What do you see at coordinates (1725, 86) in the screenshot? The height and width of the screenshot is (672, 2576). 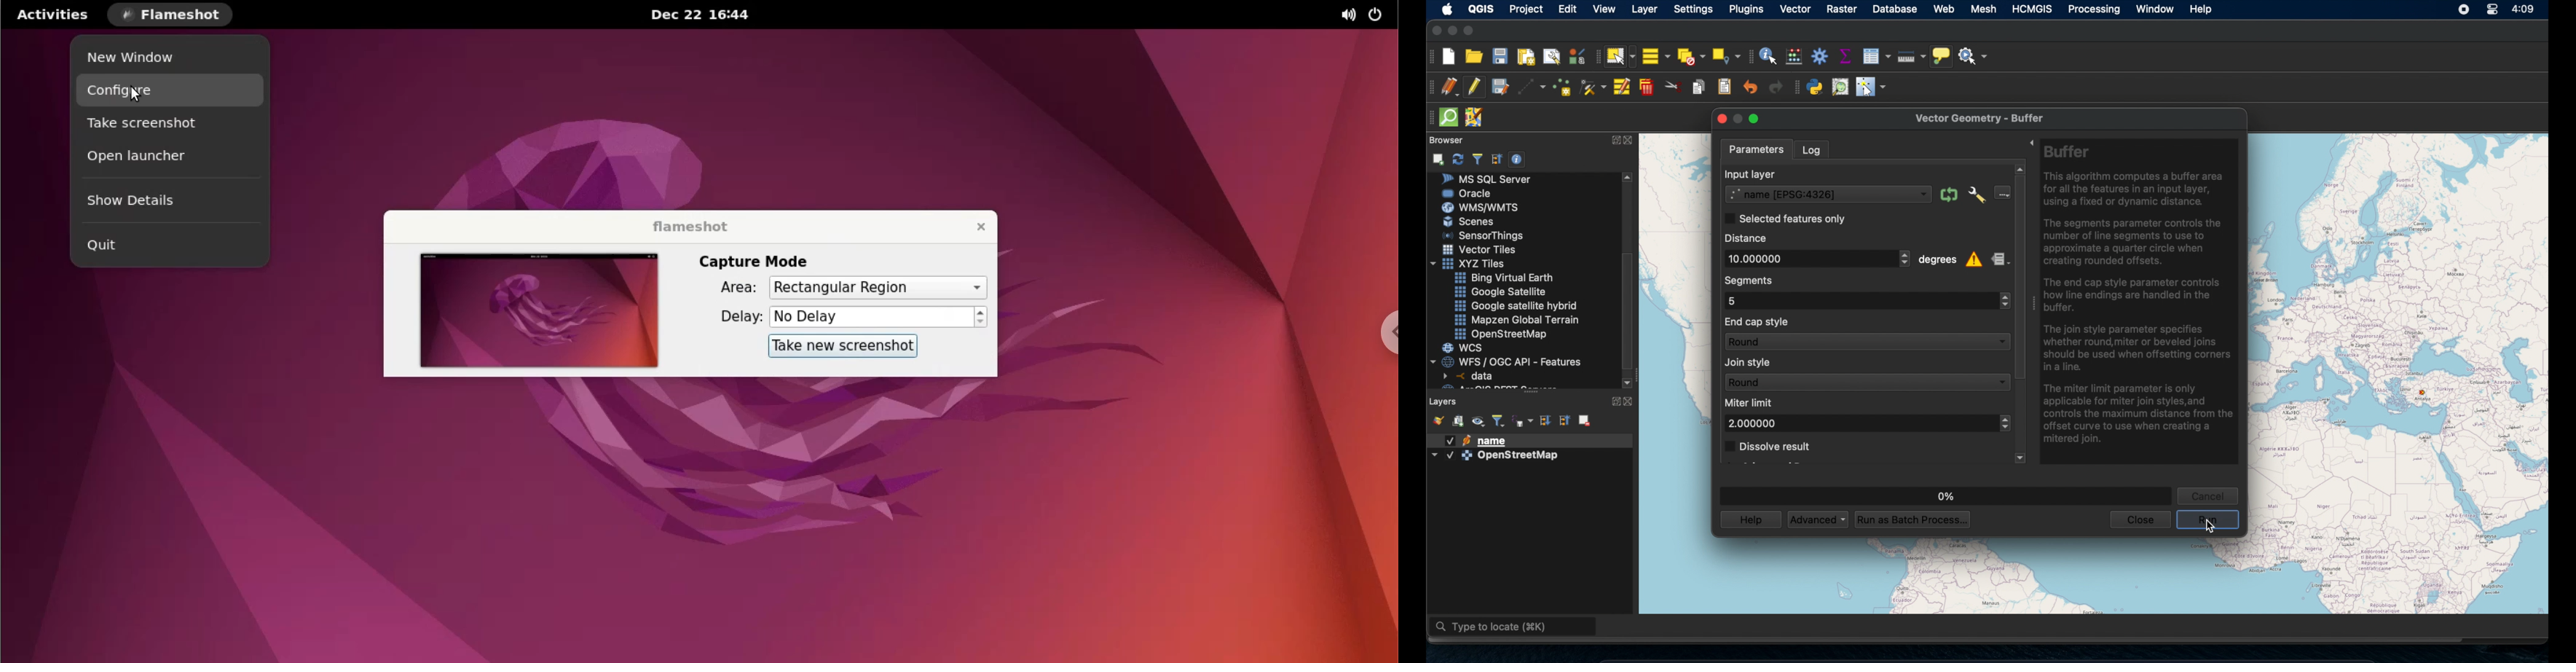 I see `paste features` at bounding box center [1725, 86].